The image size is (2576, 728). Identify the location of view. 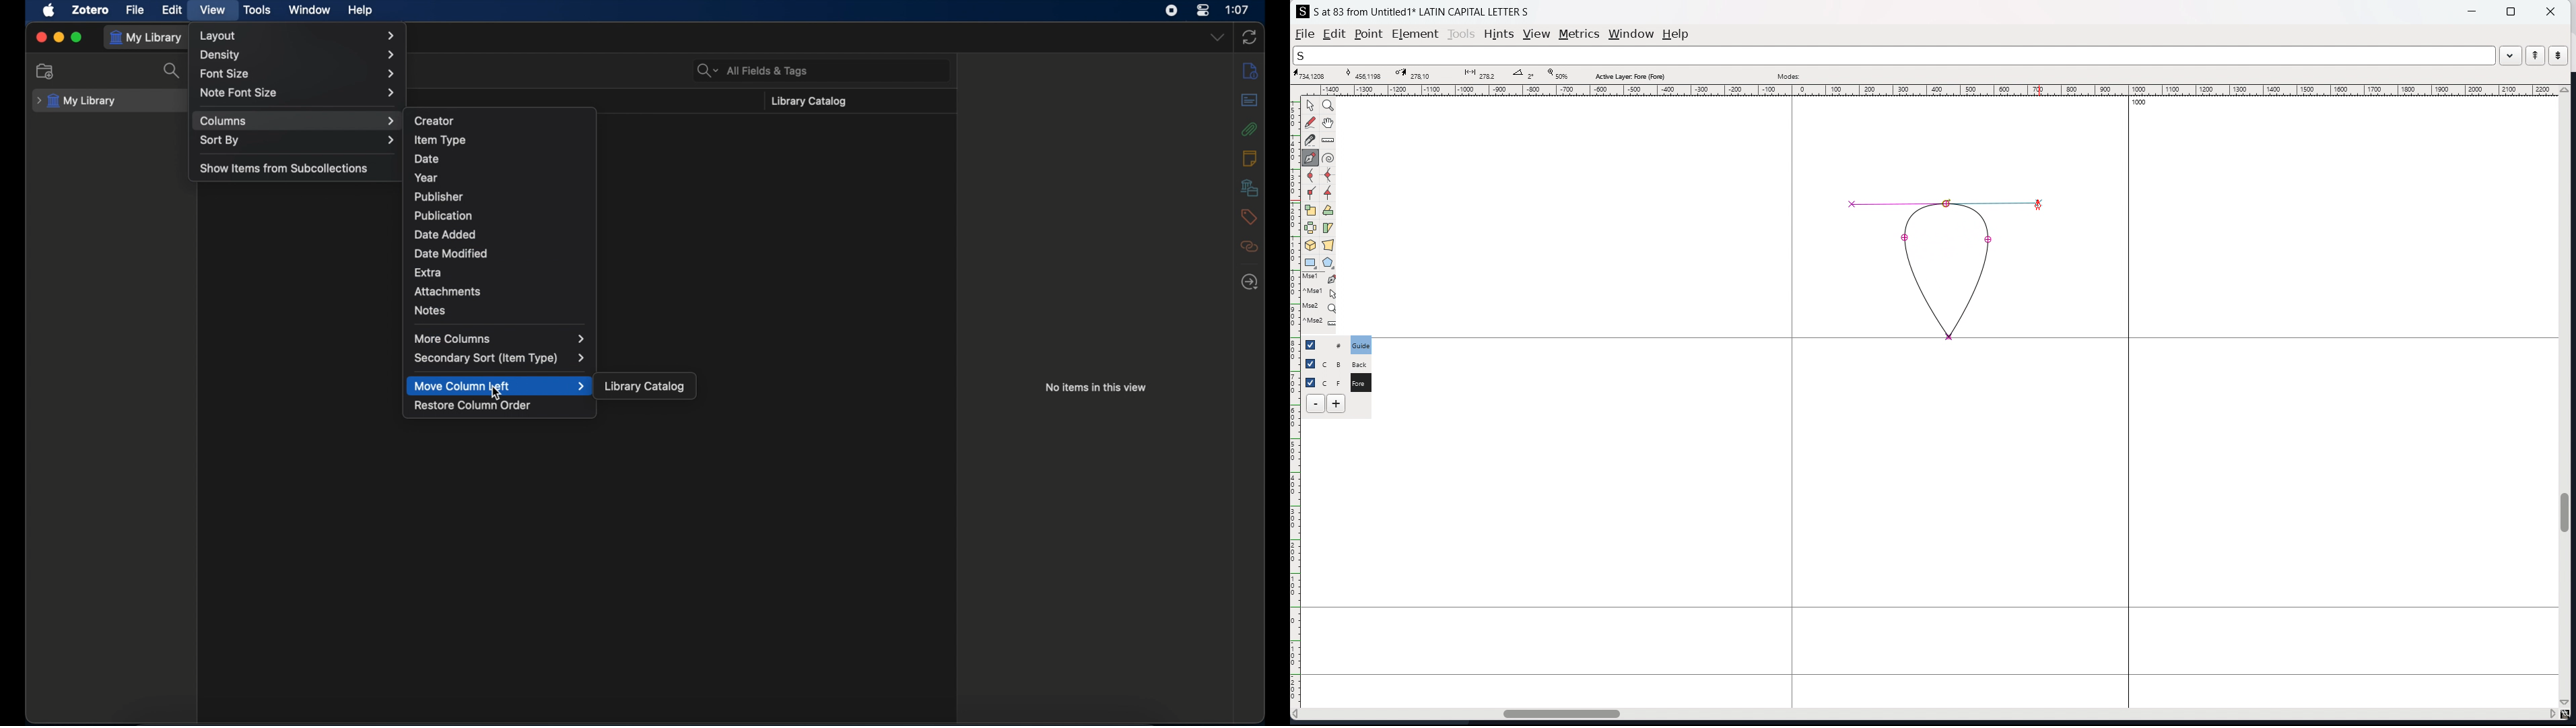
(1536, 34).